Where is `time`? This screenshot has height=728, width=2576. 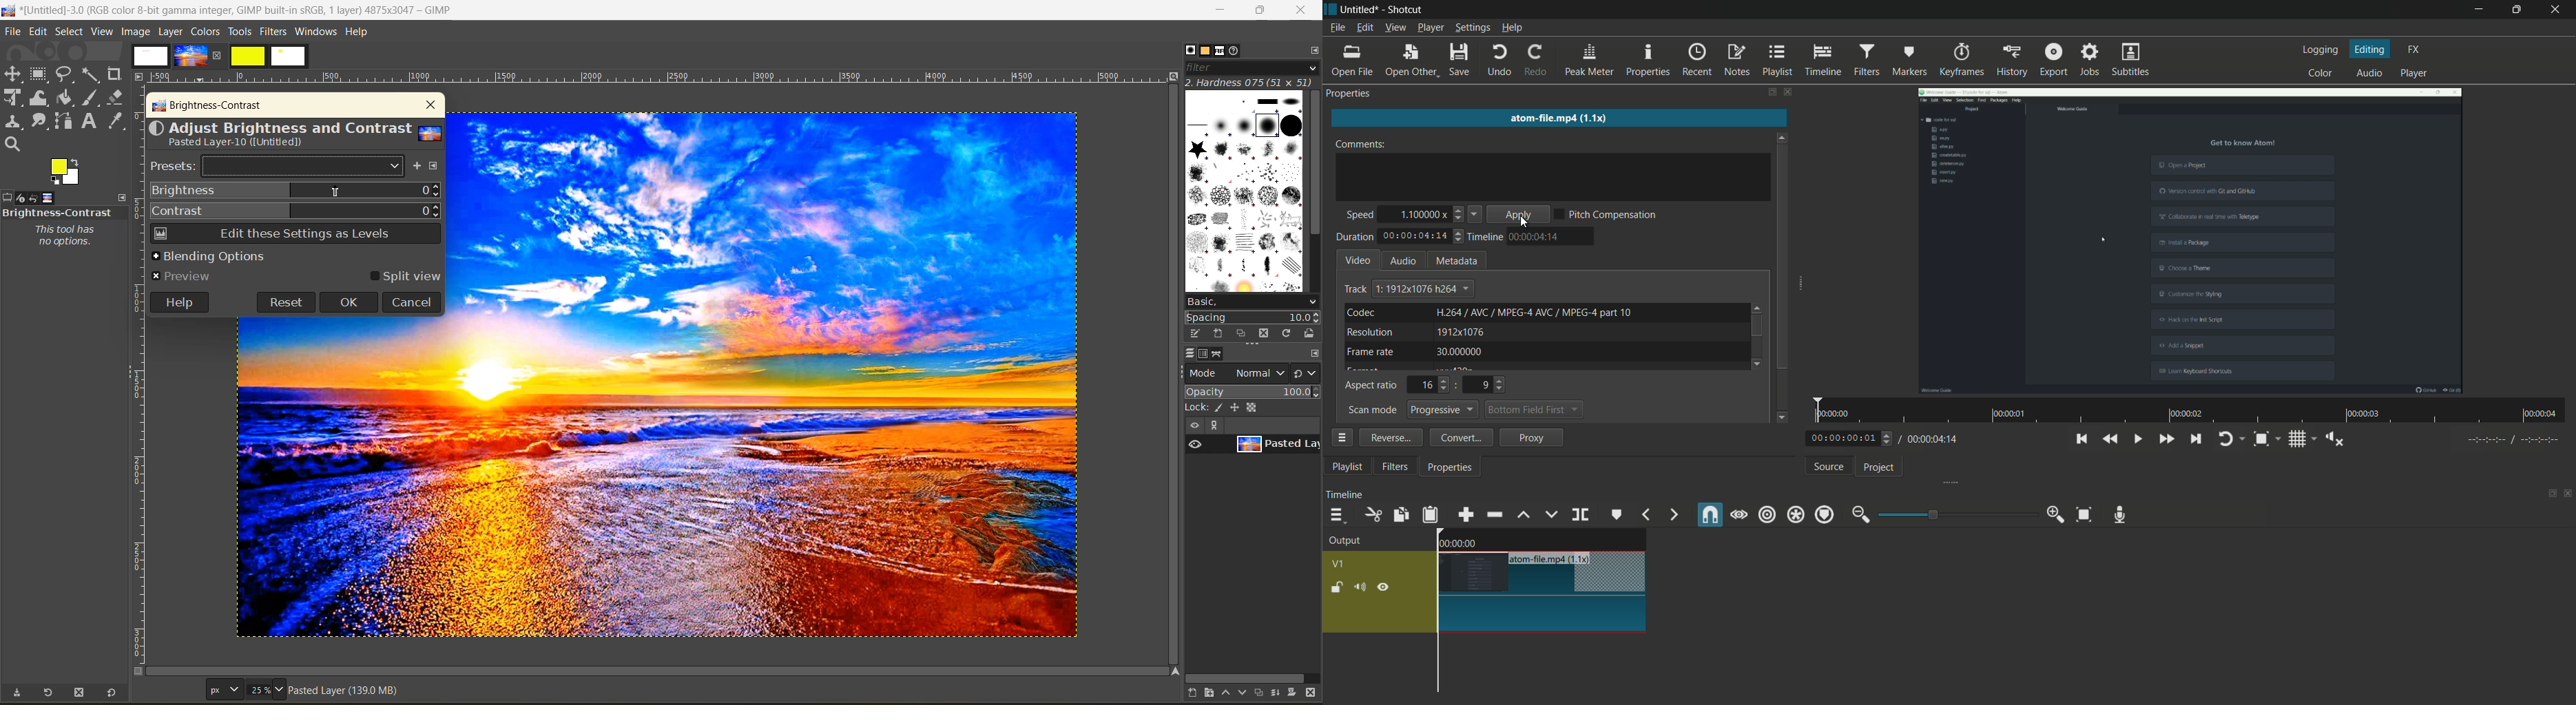
time is located at coordinates (1462, 541).